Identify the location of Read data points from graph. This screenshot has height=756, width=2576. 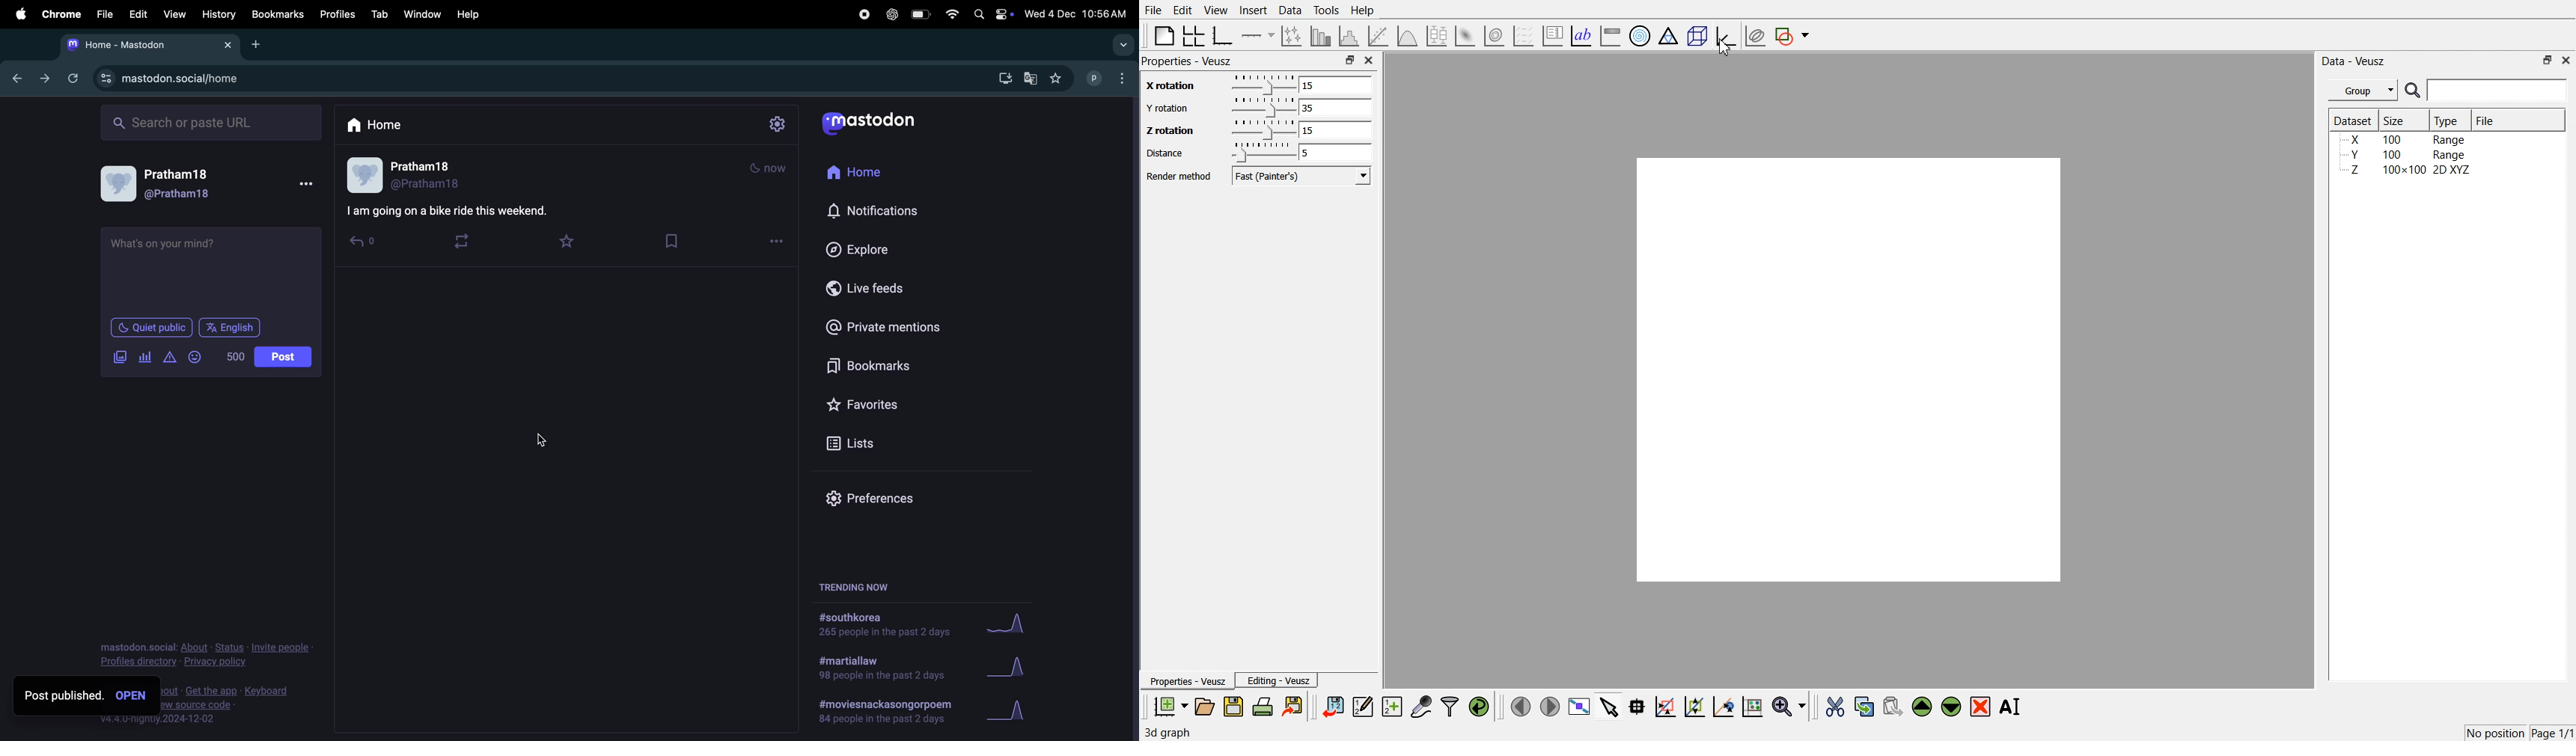
(1638, 706).